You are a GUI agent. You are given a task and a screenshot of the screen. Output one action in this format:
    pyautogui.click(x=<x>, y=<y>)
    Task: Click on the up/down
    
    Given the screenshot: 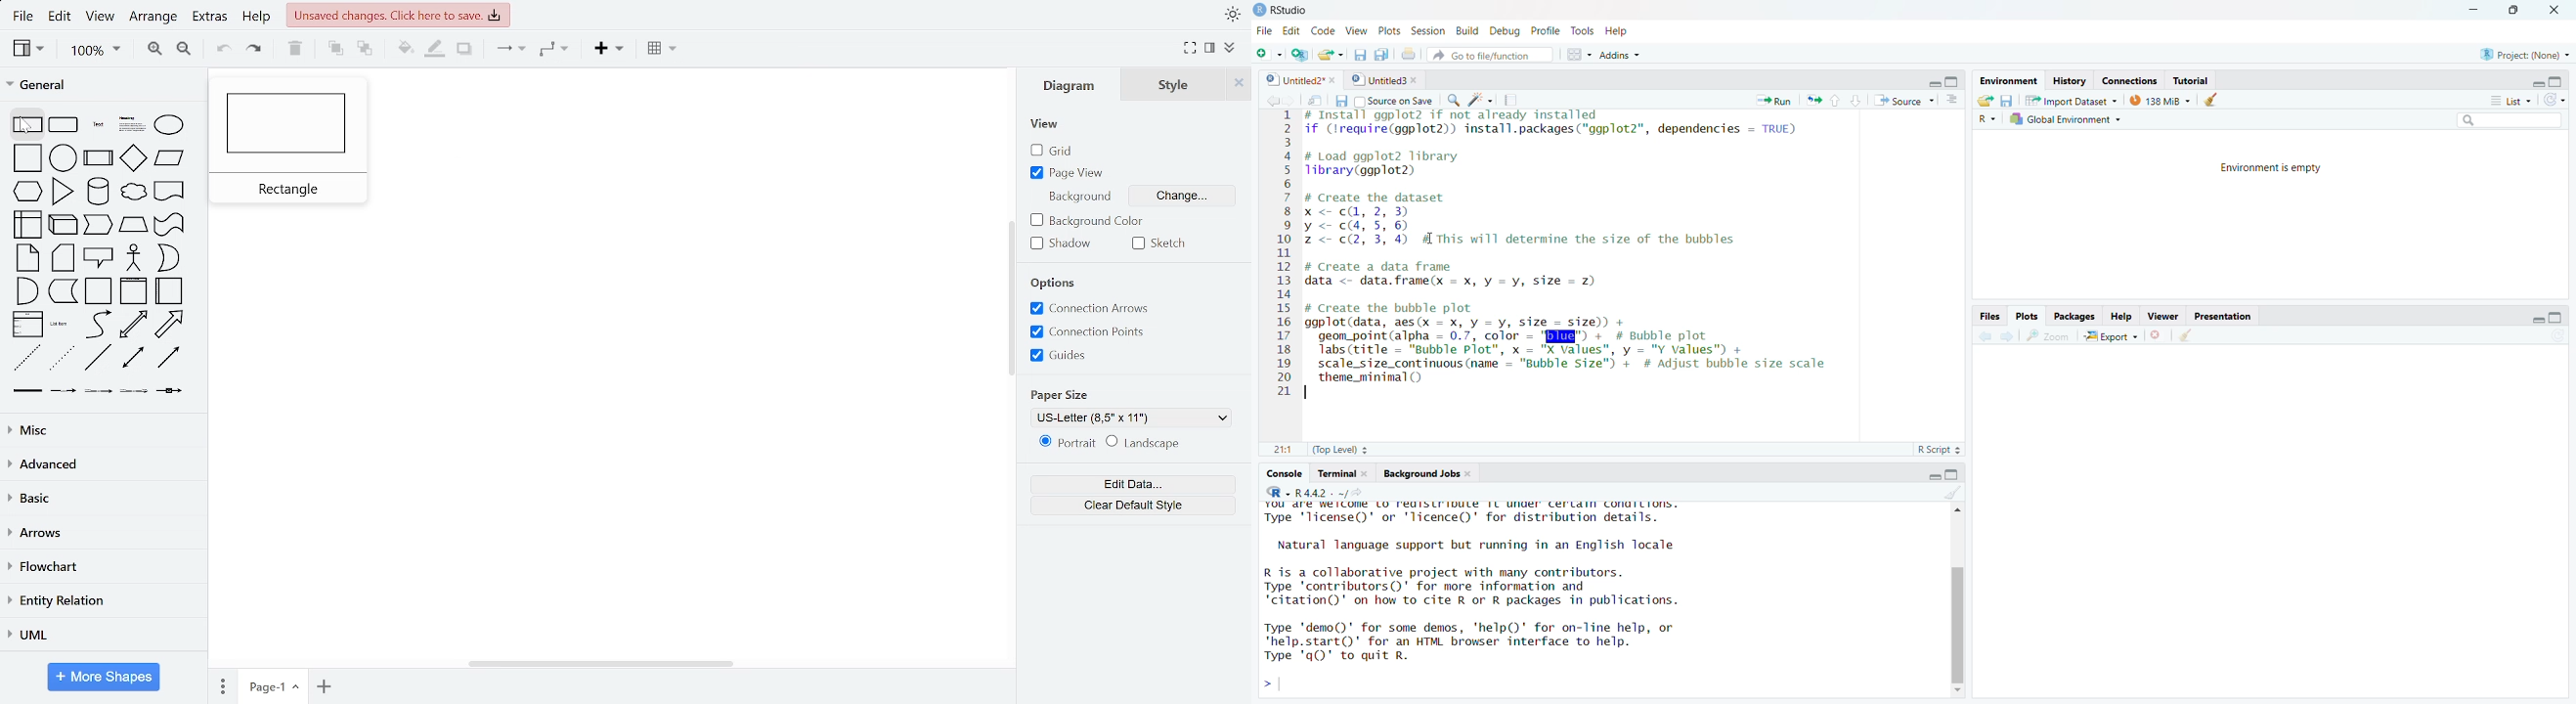 What is the action you would take?
    pyautogui.click(x=1843, y=101)
    